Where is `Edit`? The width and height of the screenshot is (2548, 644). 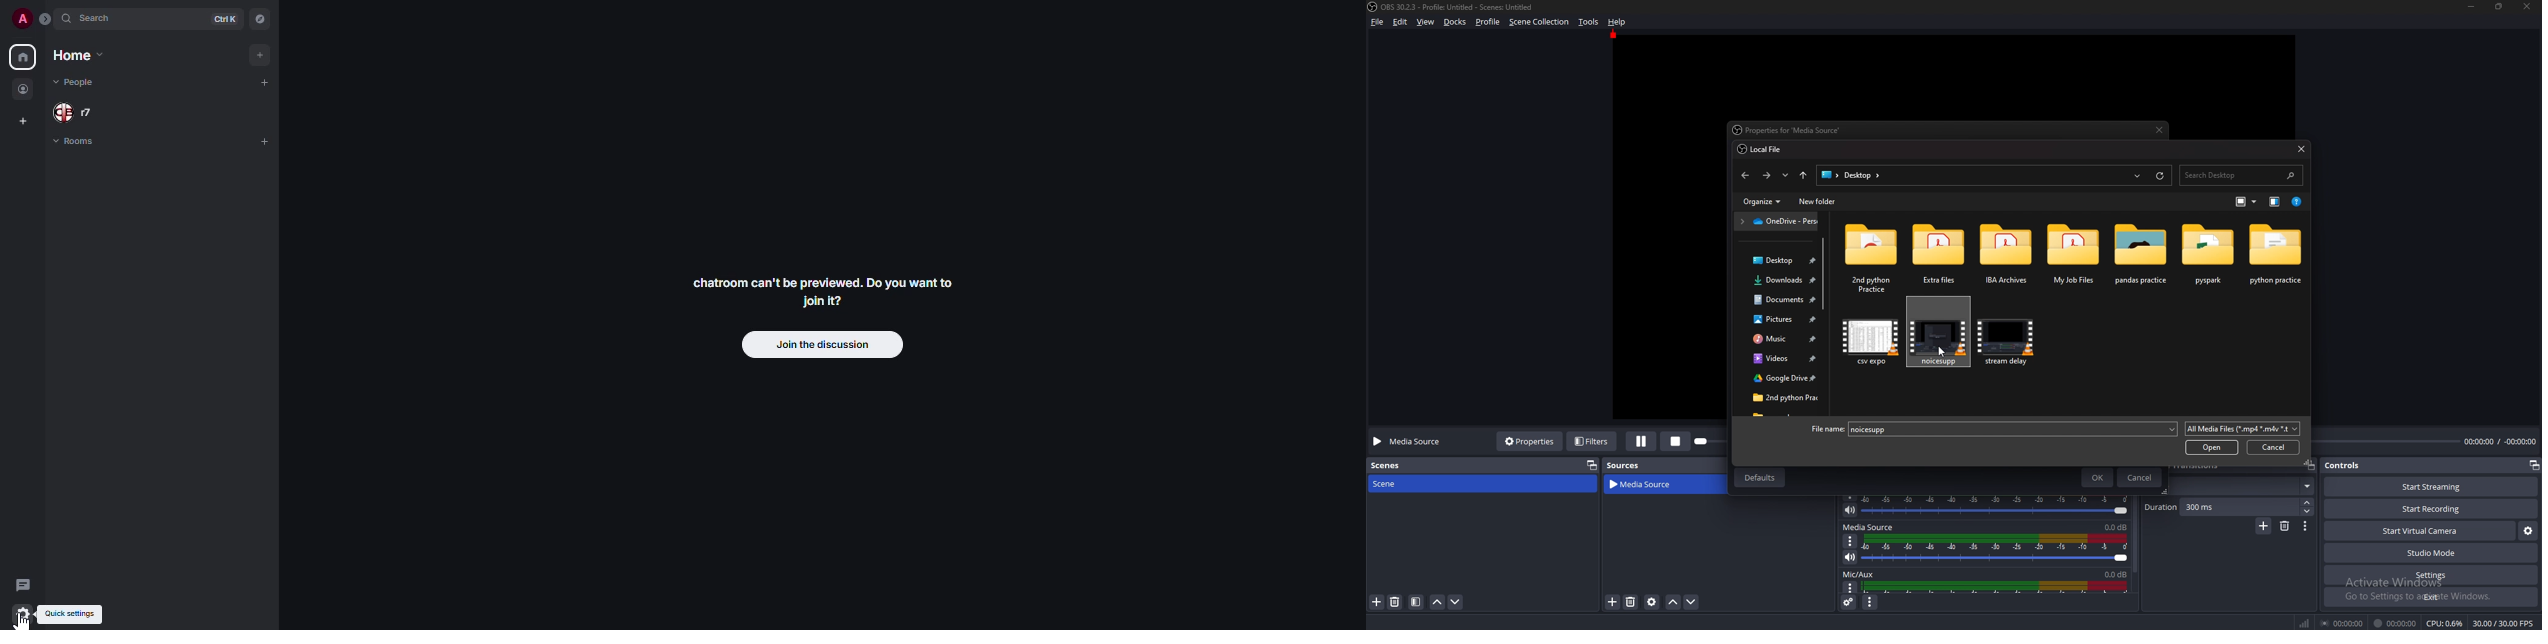 Edit is located at coordinates (1402, 22).